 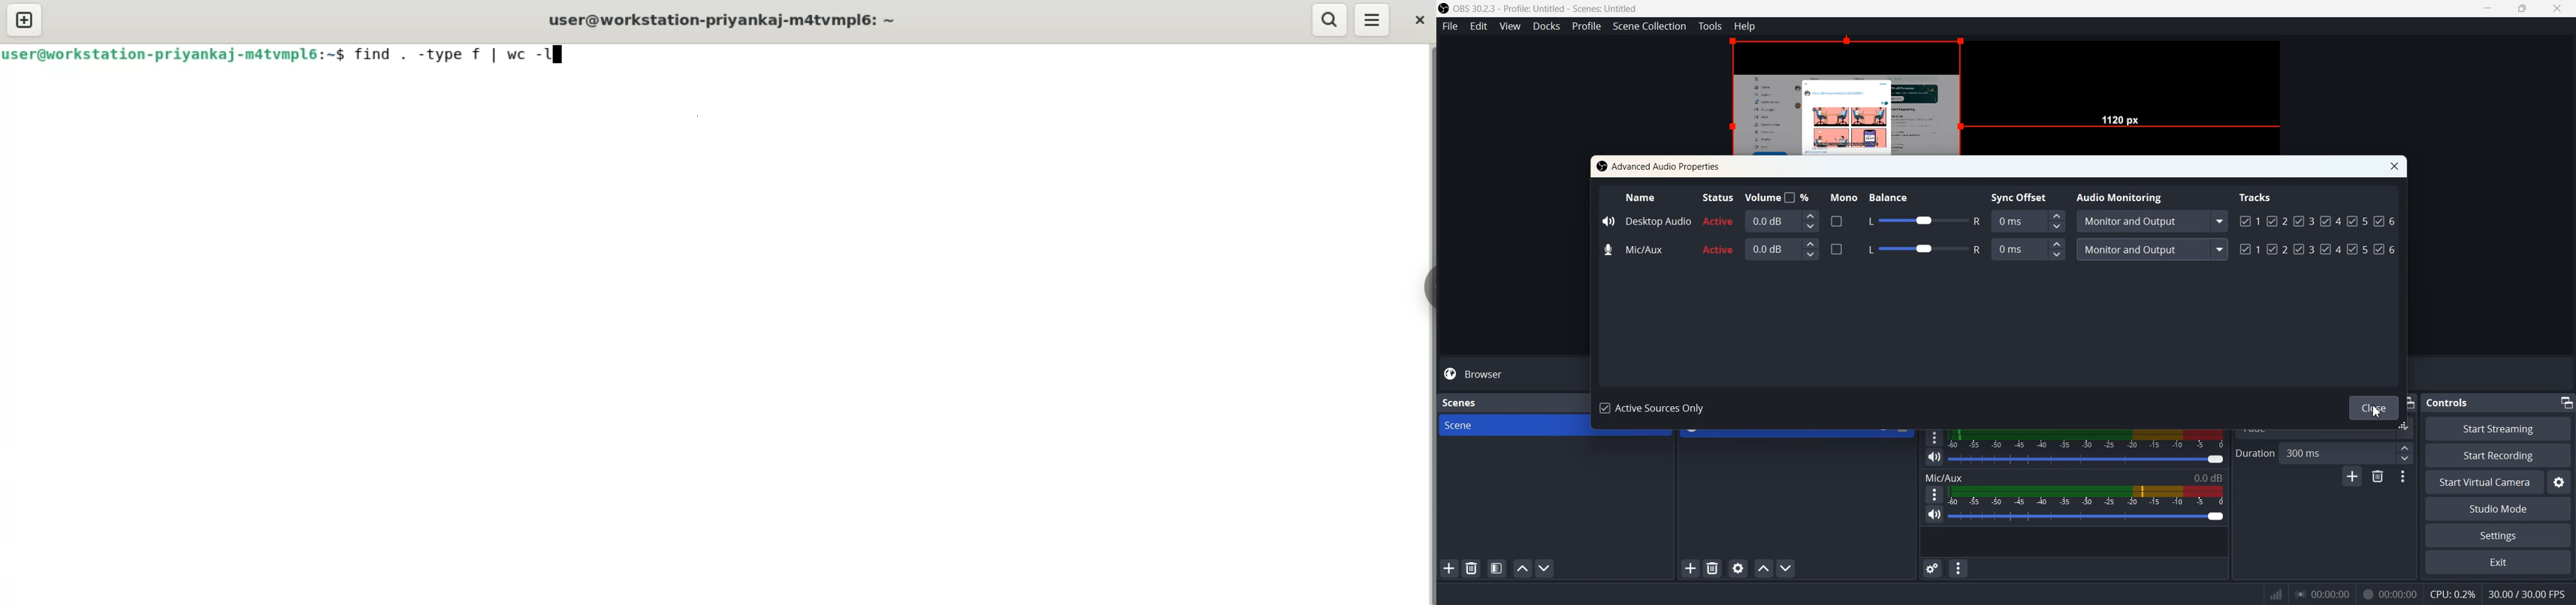 What do you see at coordinates (1547, 27) in the screenshot?
I see `Docks` at bounding box center [1547, 27].